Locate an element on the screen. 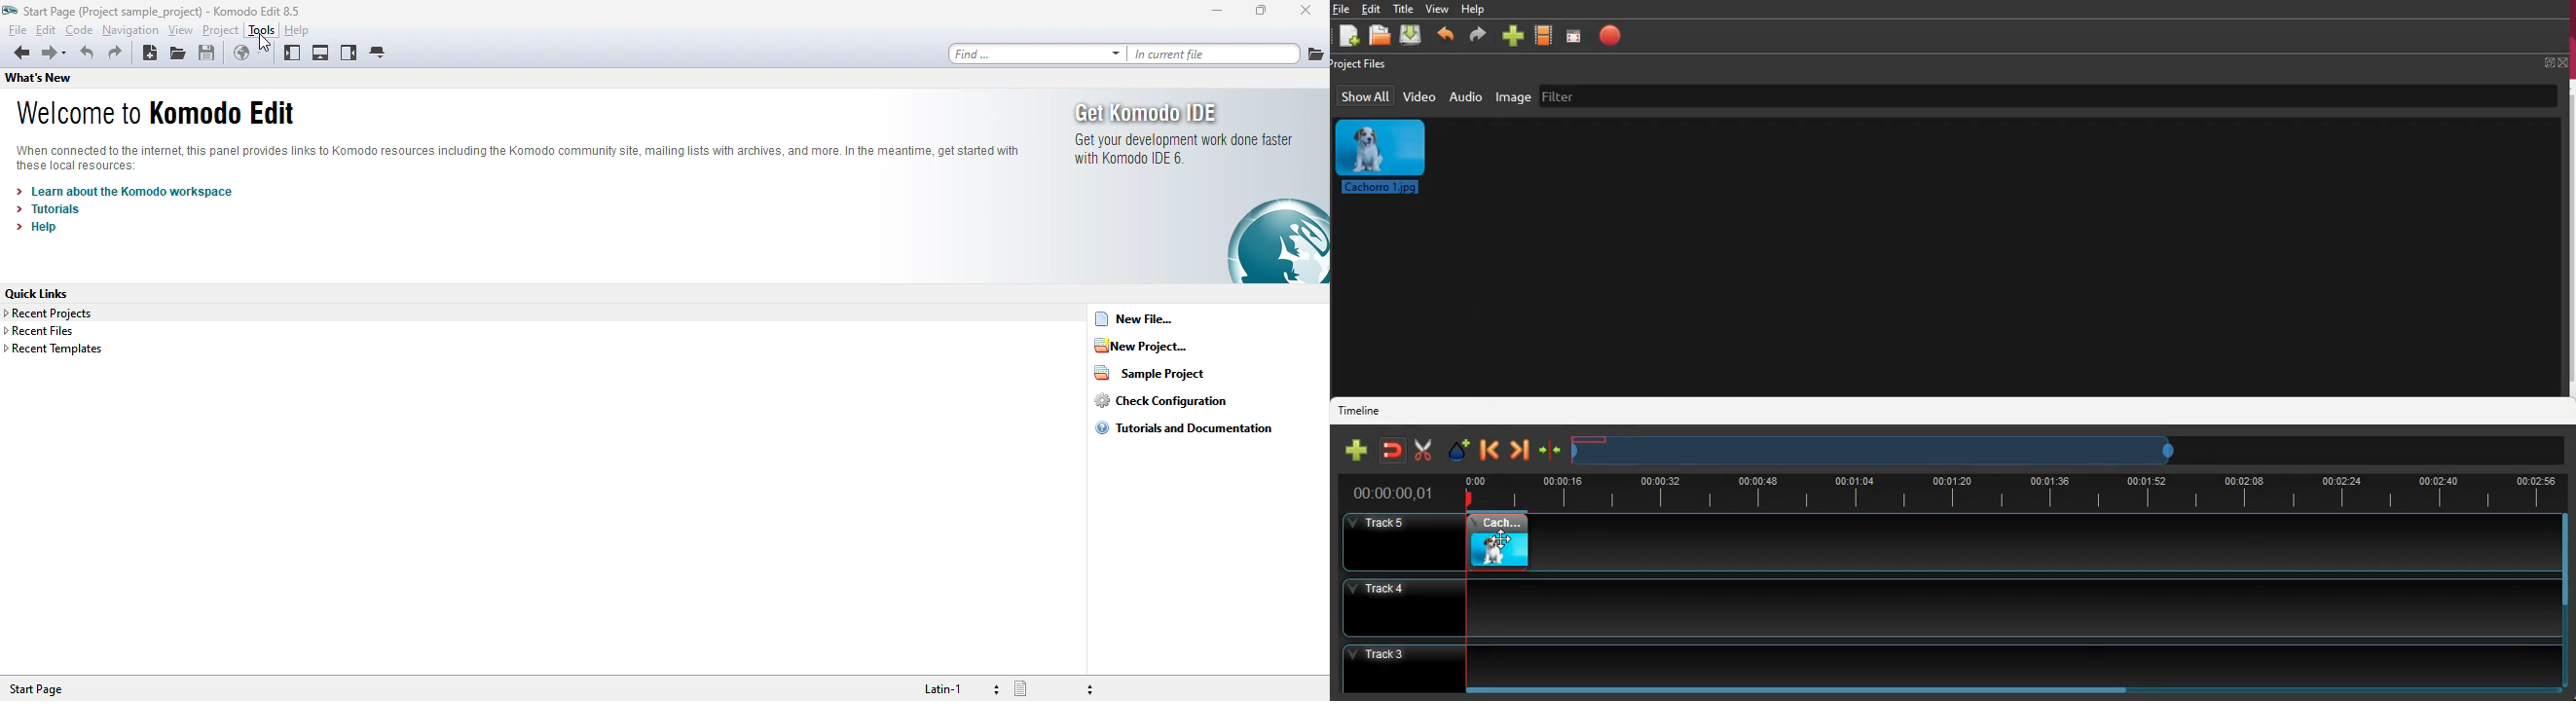  welcome to komodo edit  is located at coordinates (171, 113).